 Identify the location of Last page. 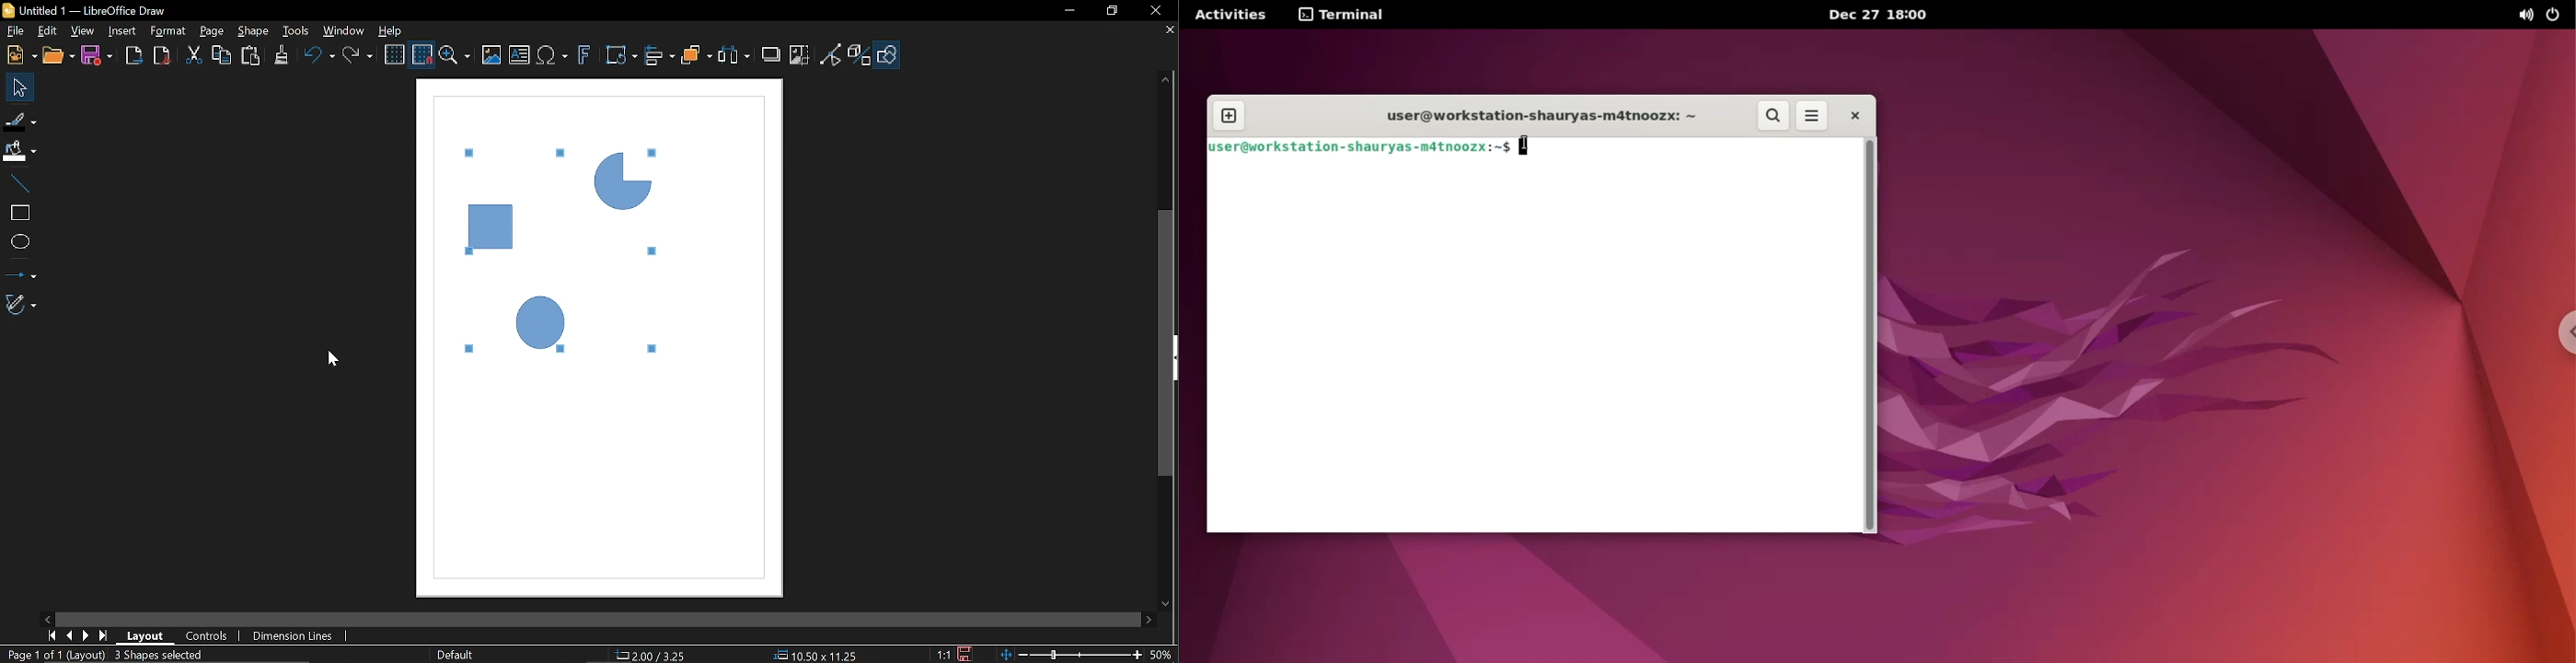
(106, 635).